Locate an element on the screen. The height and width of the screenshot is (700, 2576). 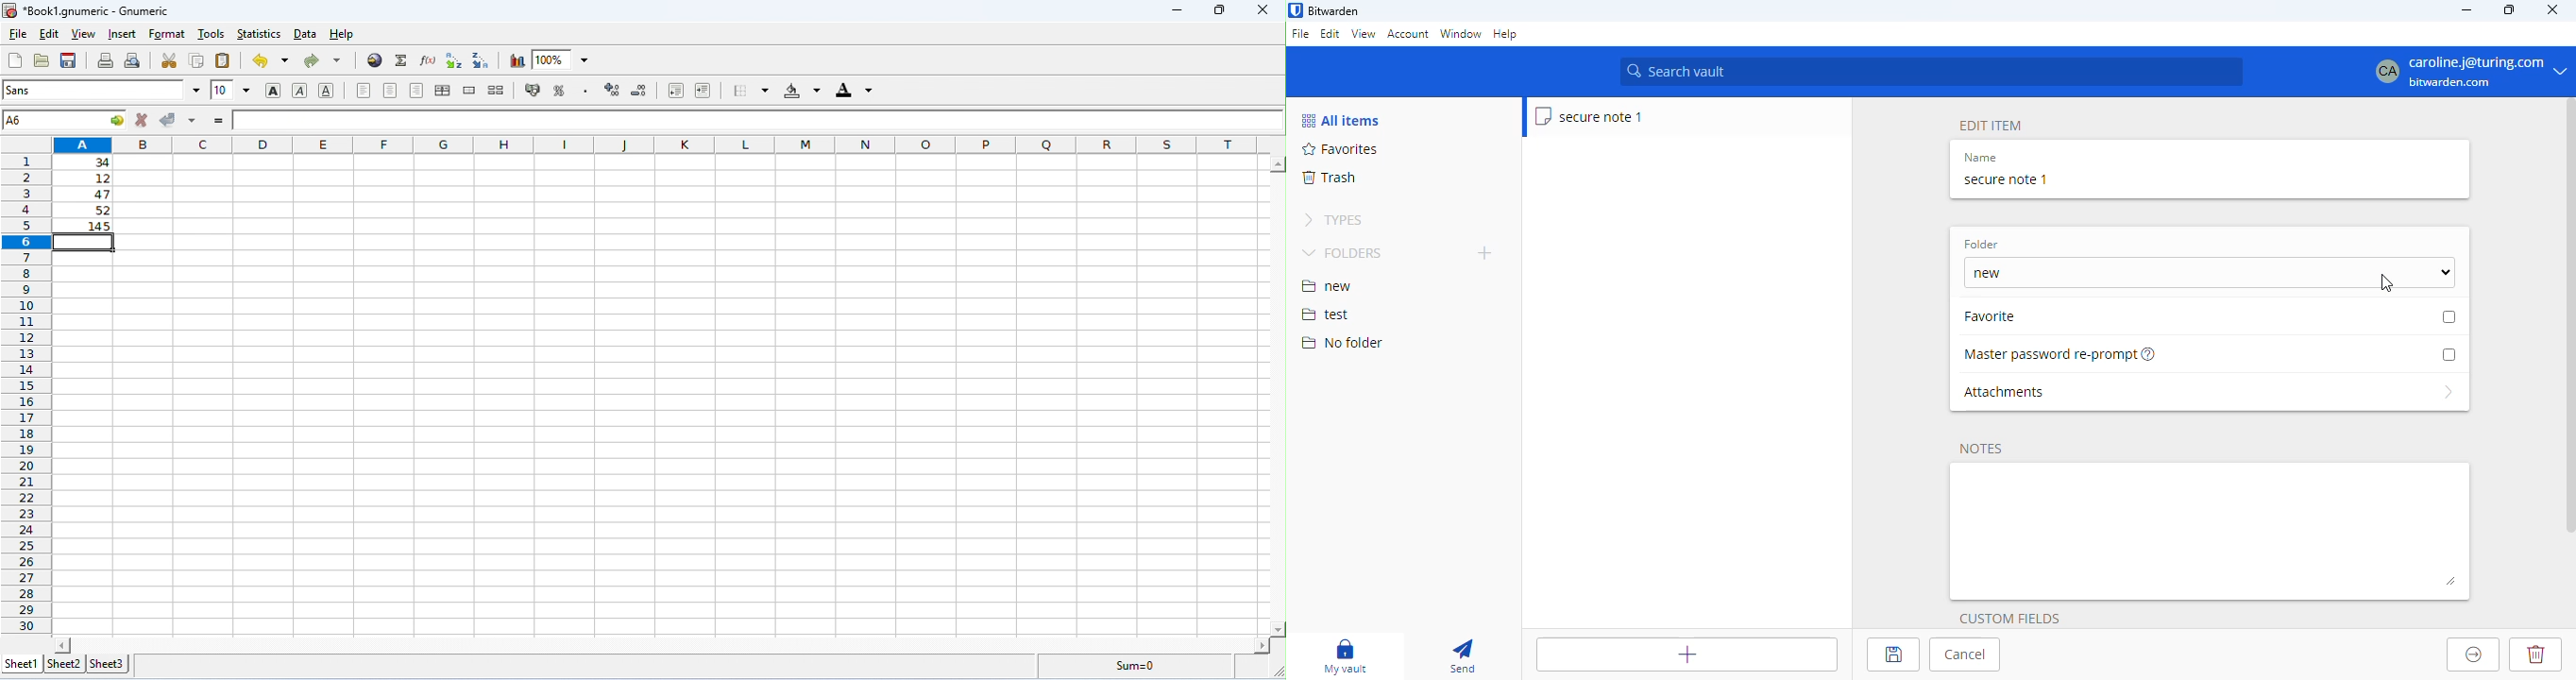
paste is located at coordinates (224, 60).